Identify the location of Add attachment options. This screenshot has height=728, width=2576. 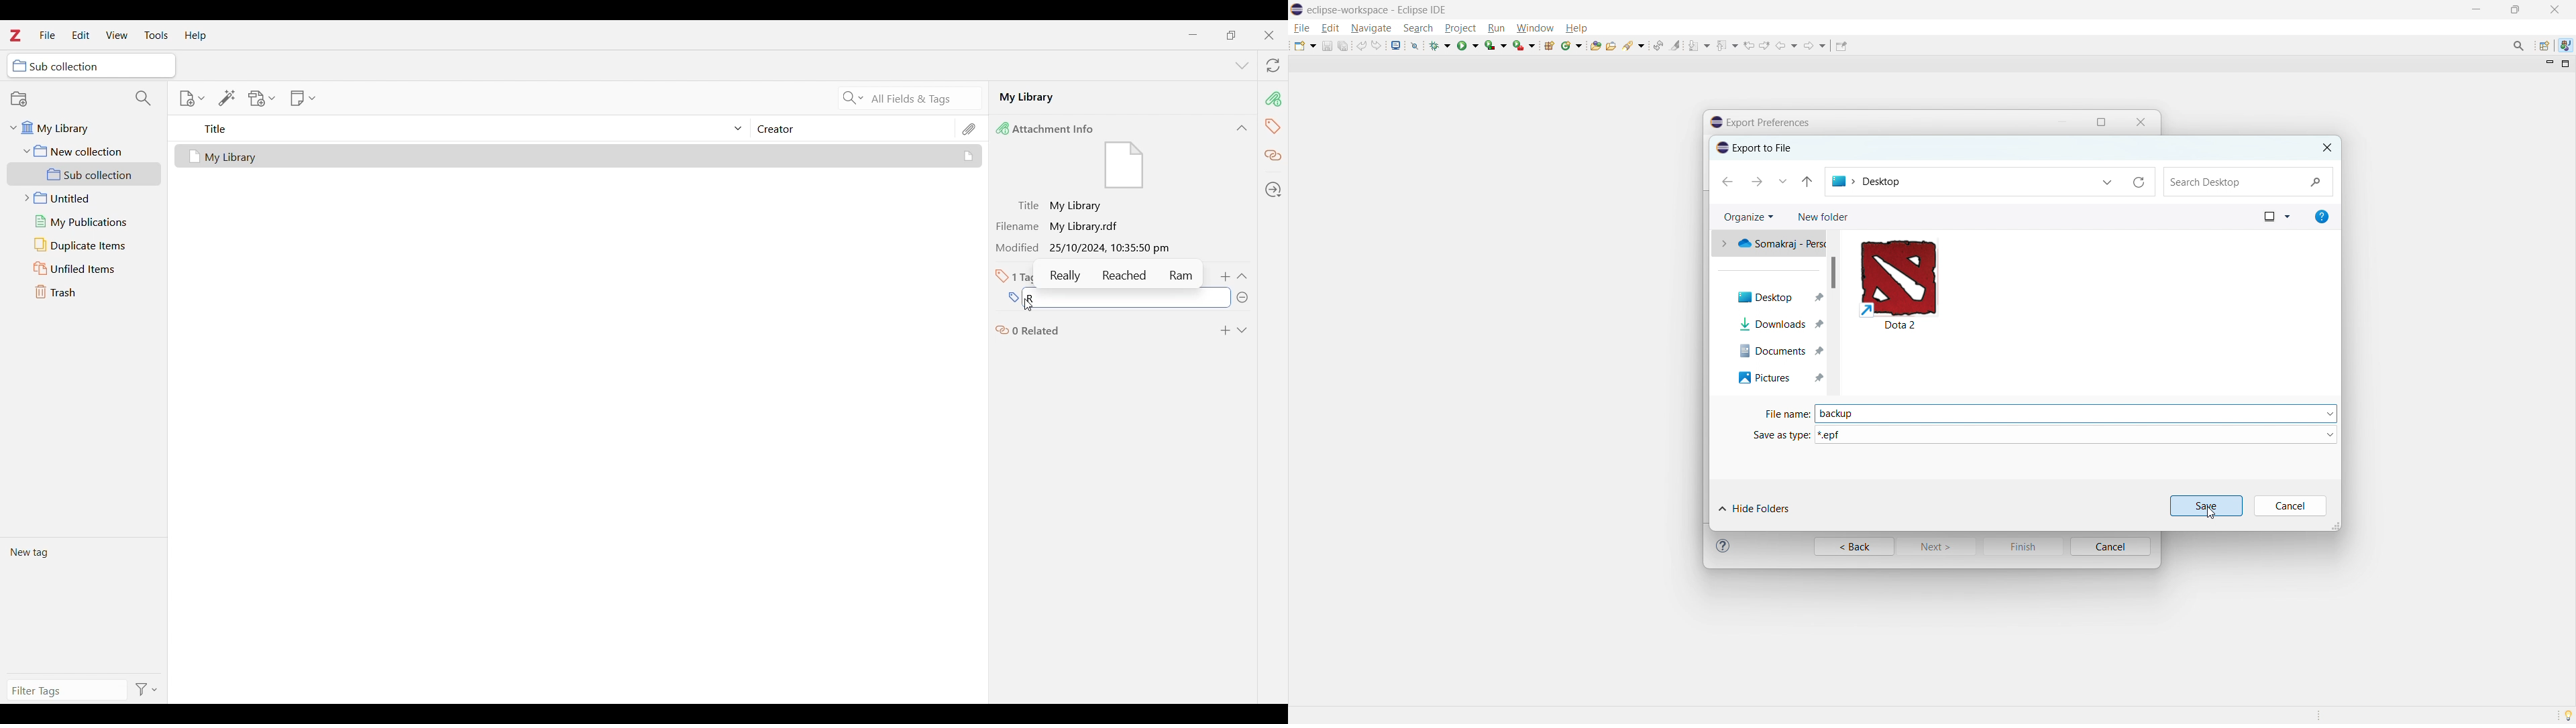
(262, 99).